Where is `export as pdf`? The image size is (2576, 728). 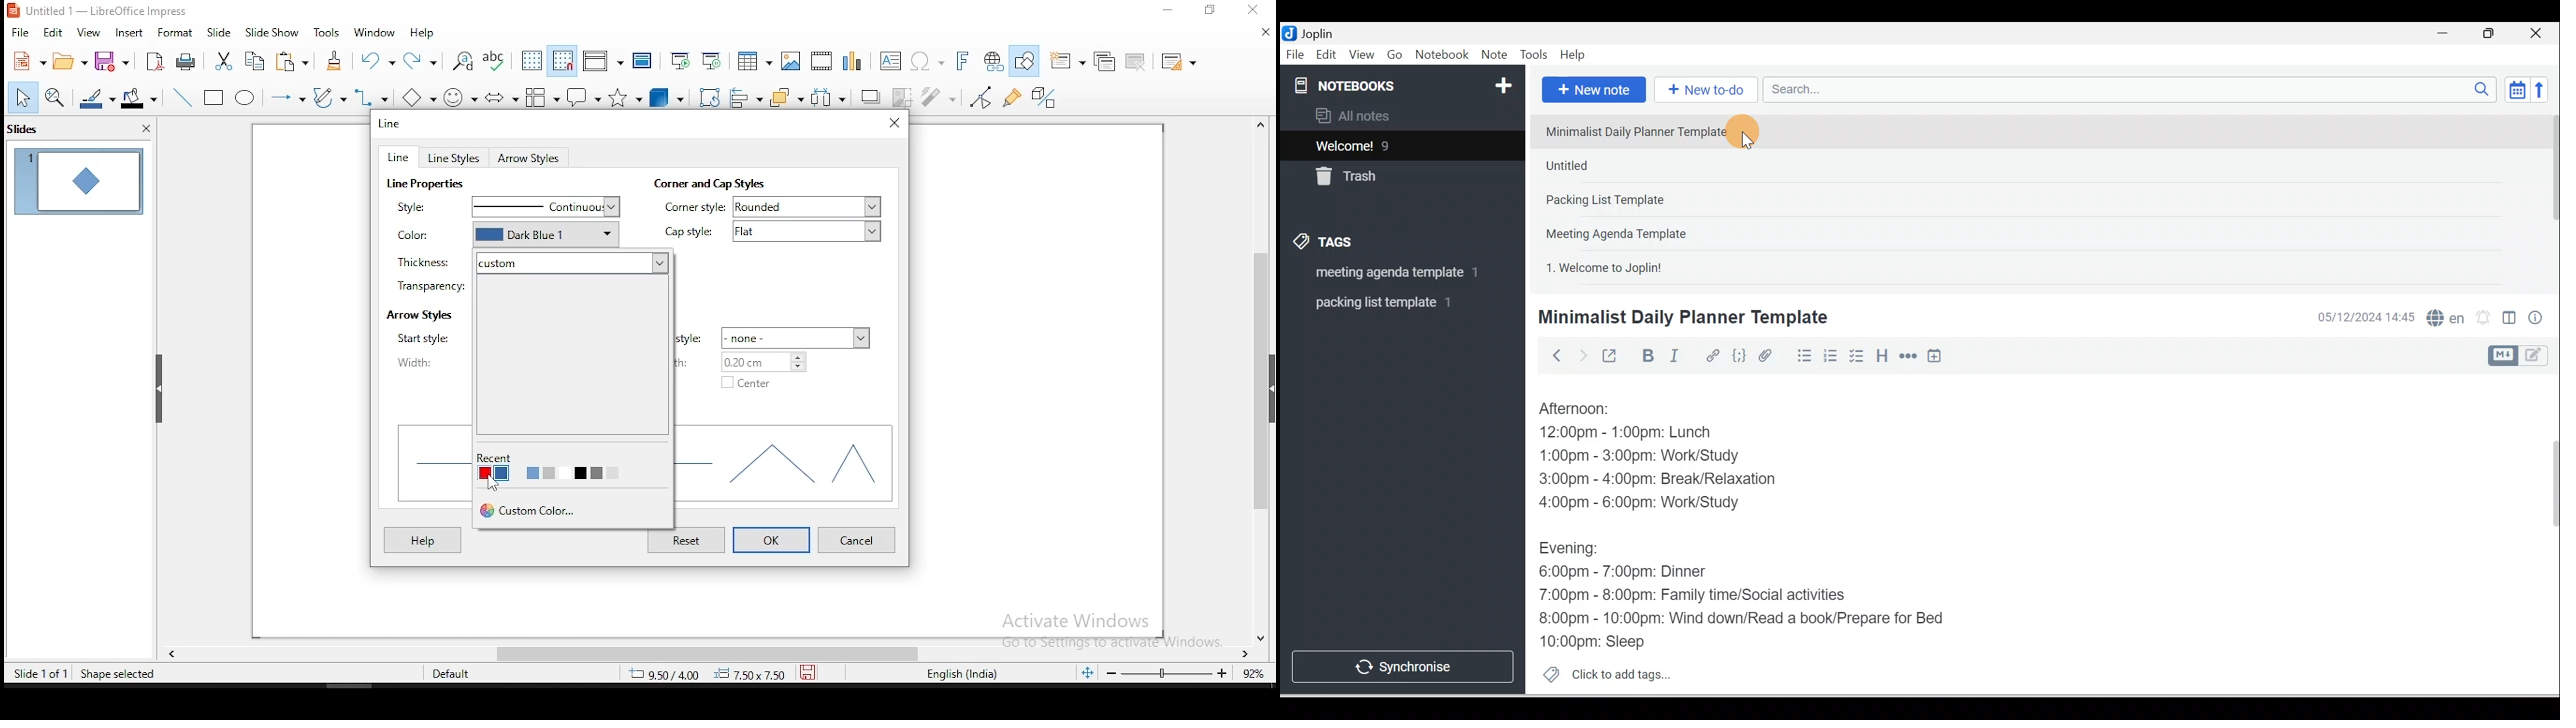
export as pdf is located at coordinates (157, 61).